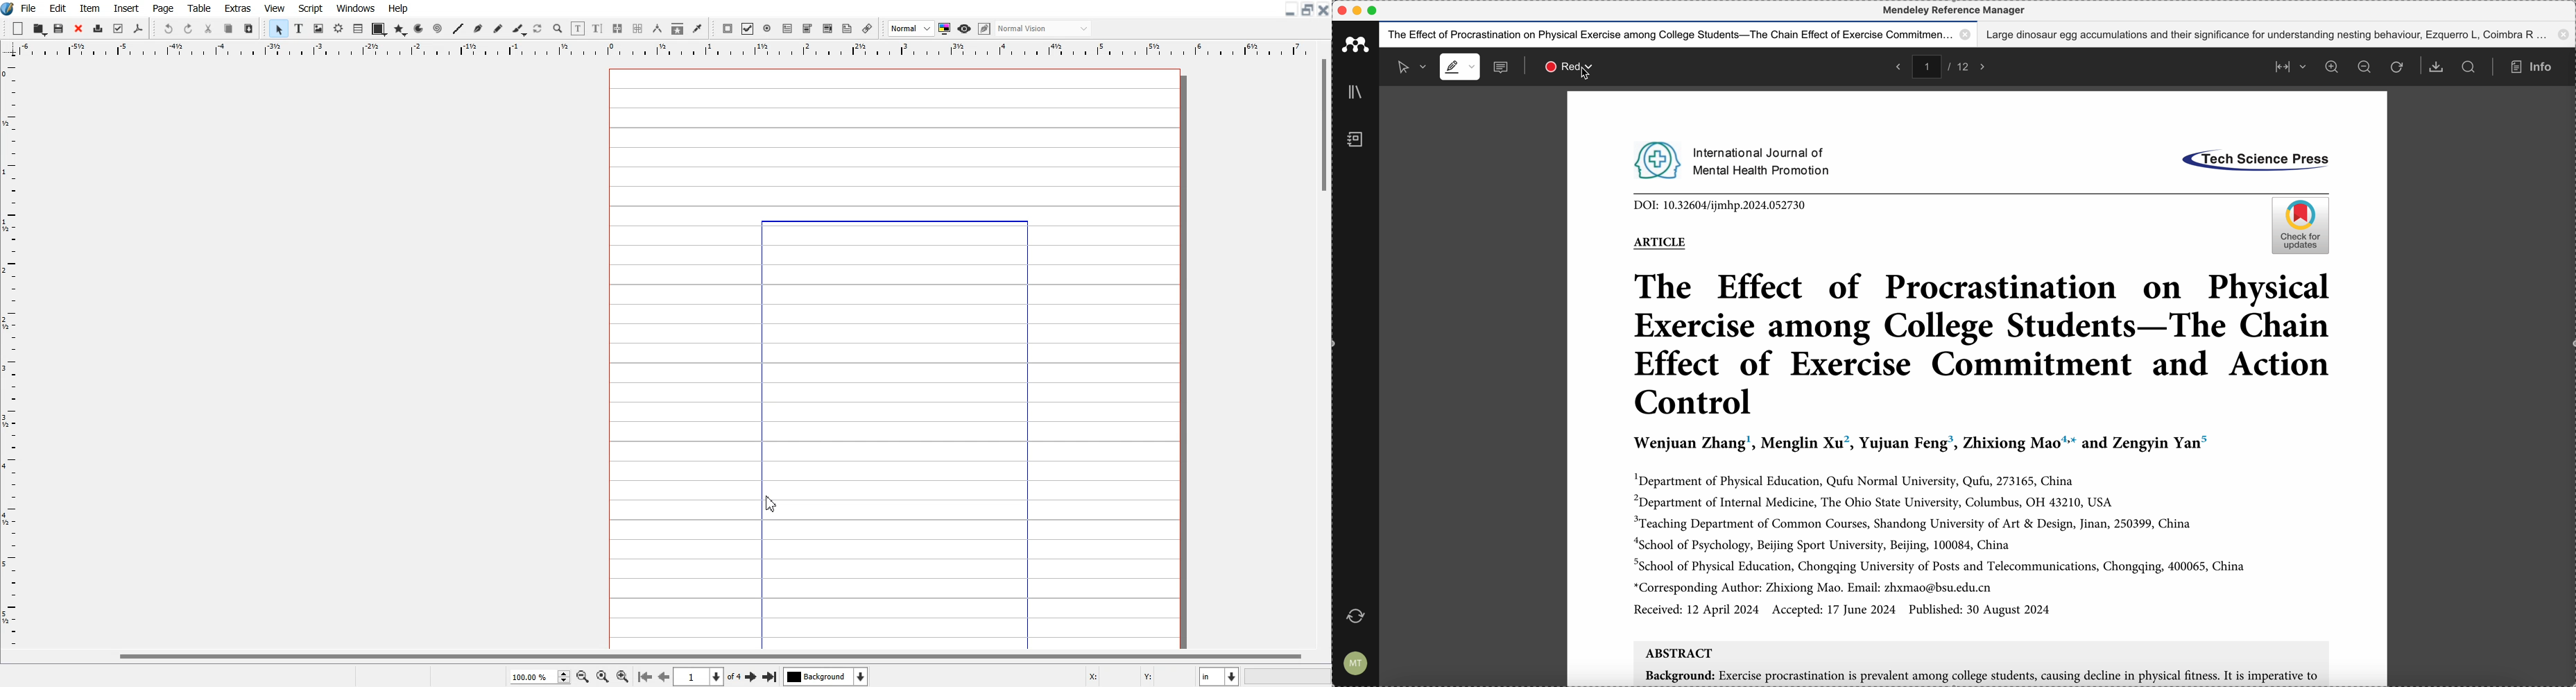 This screenshot has height=700, width=2576. What do you see at coordinates (644, 677) in the screenshot?
I see `Go to the first page` at bounding box center [644, 677].